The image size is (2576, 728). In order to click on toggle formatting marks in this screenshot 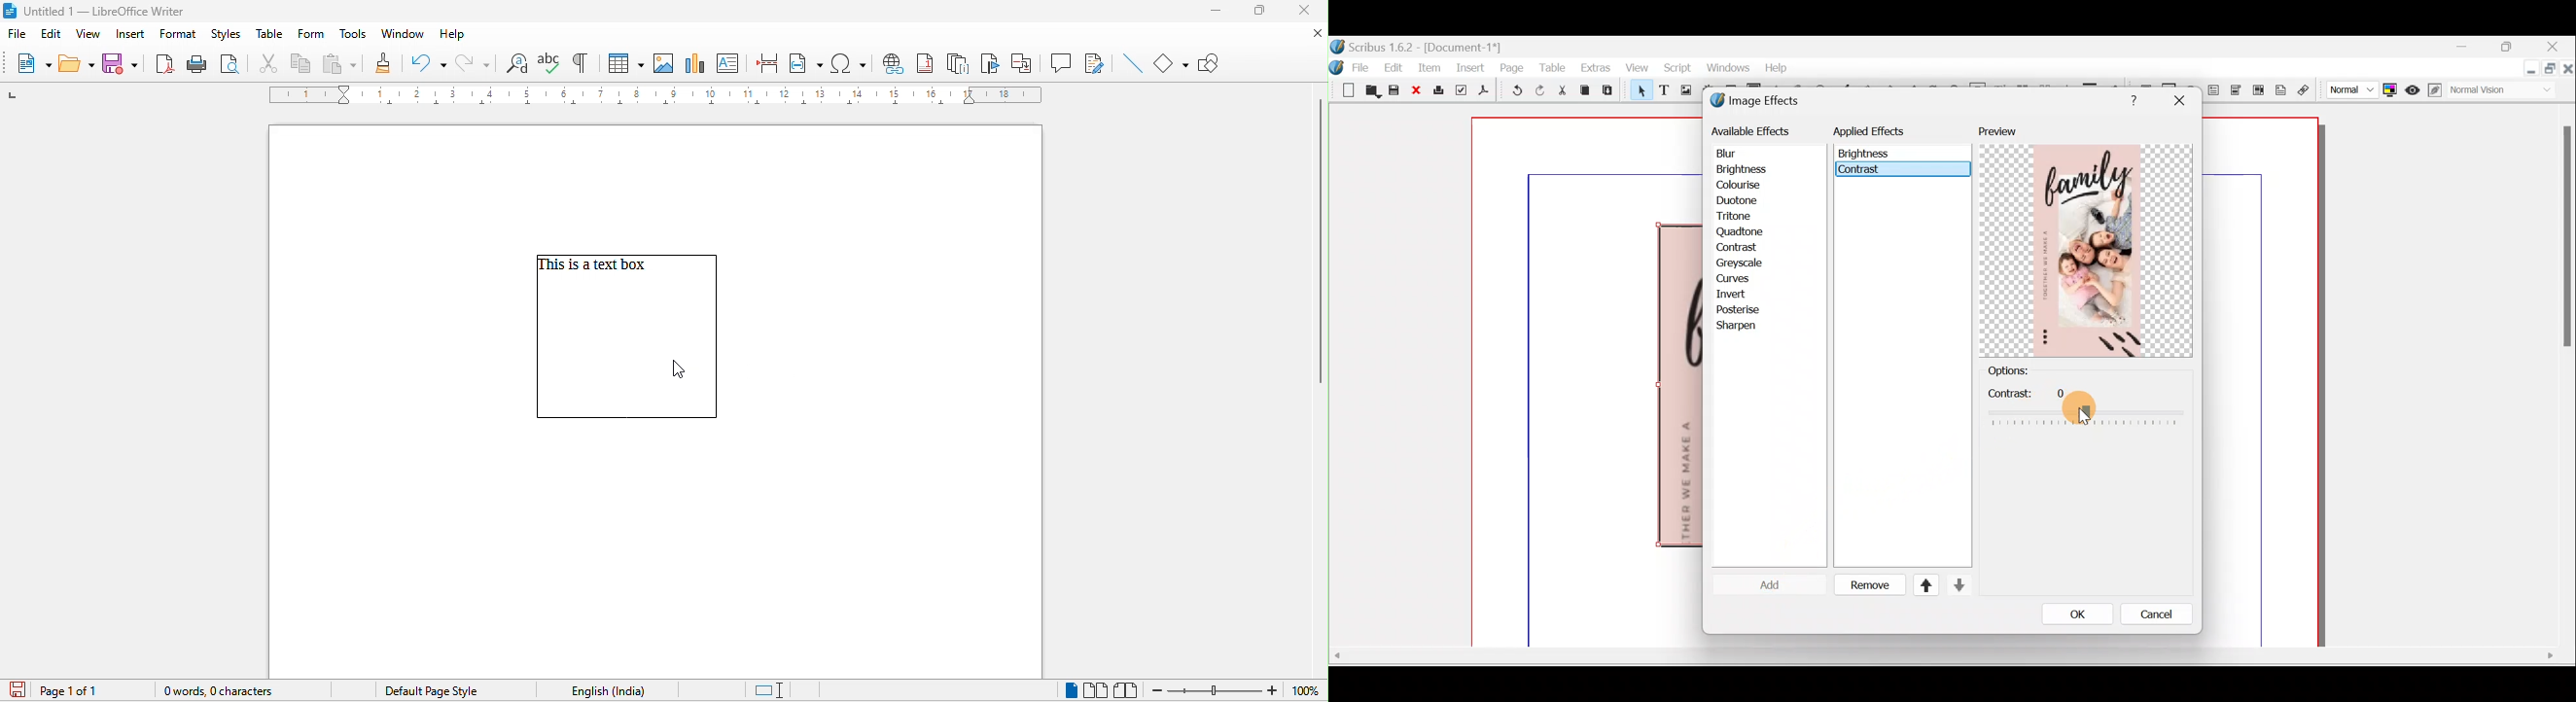, I will do `click(583, 61)`.